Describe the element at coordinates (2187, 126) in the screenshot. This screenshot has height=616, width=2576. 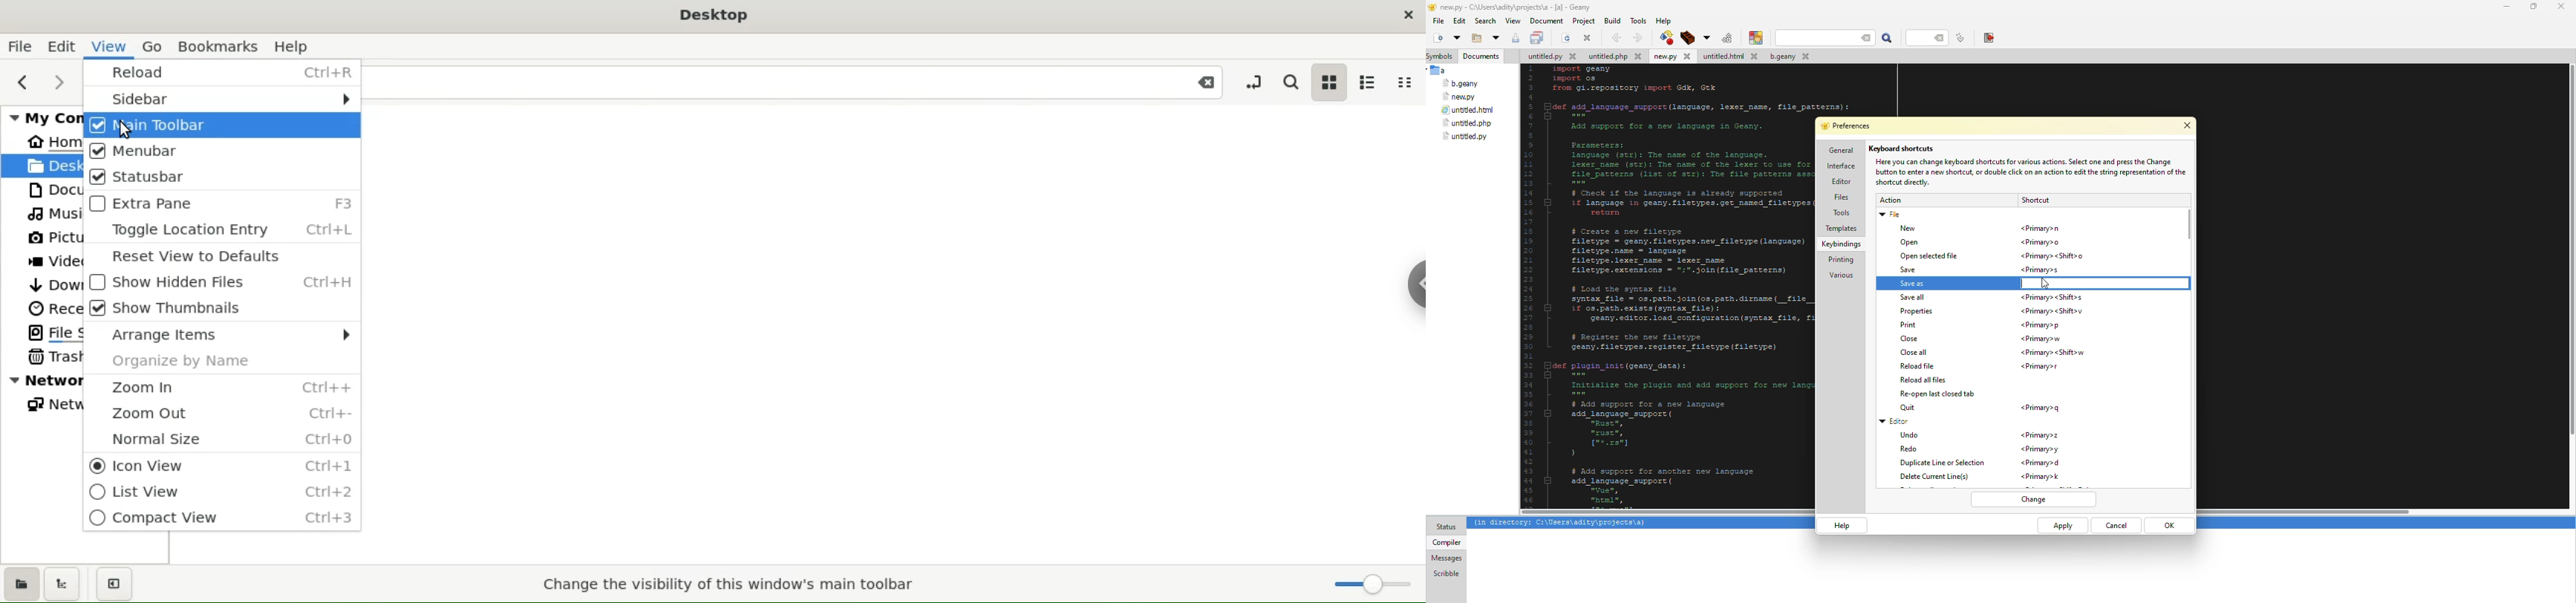
I see `close` at that location.